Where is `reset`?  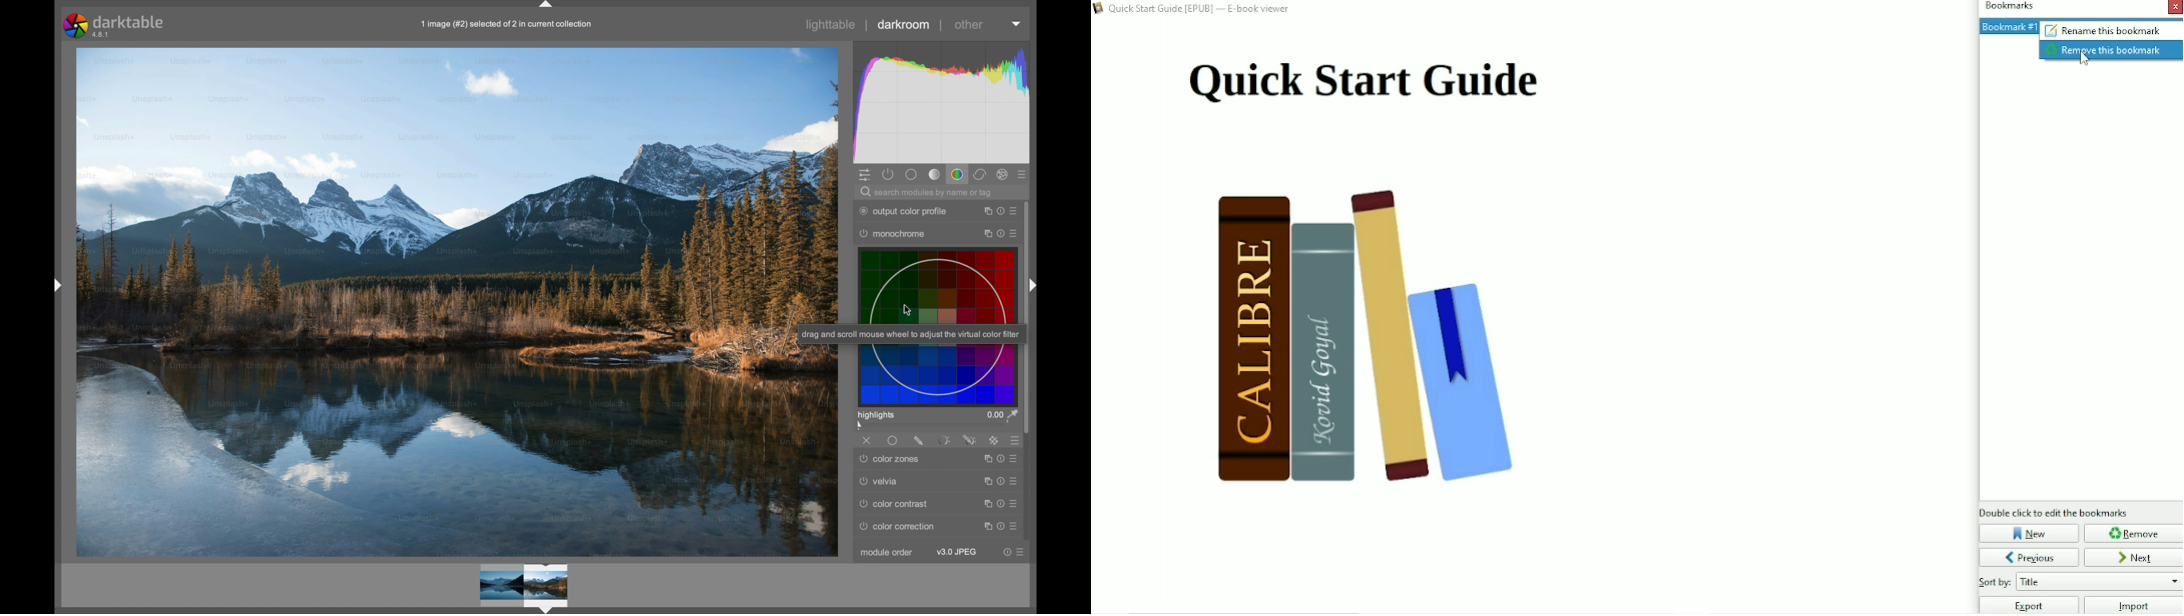 reset is located at coordinates (1000, 210).